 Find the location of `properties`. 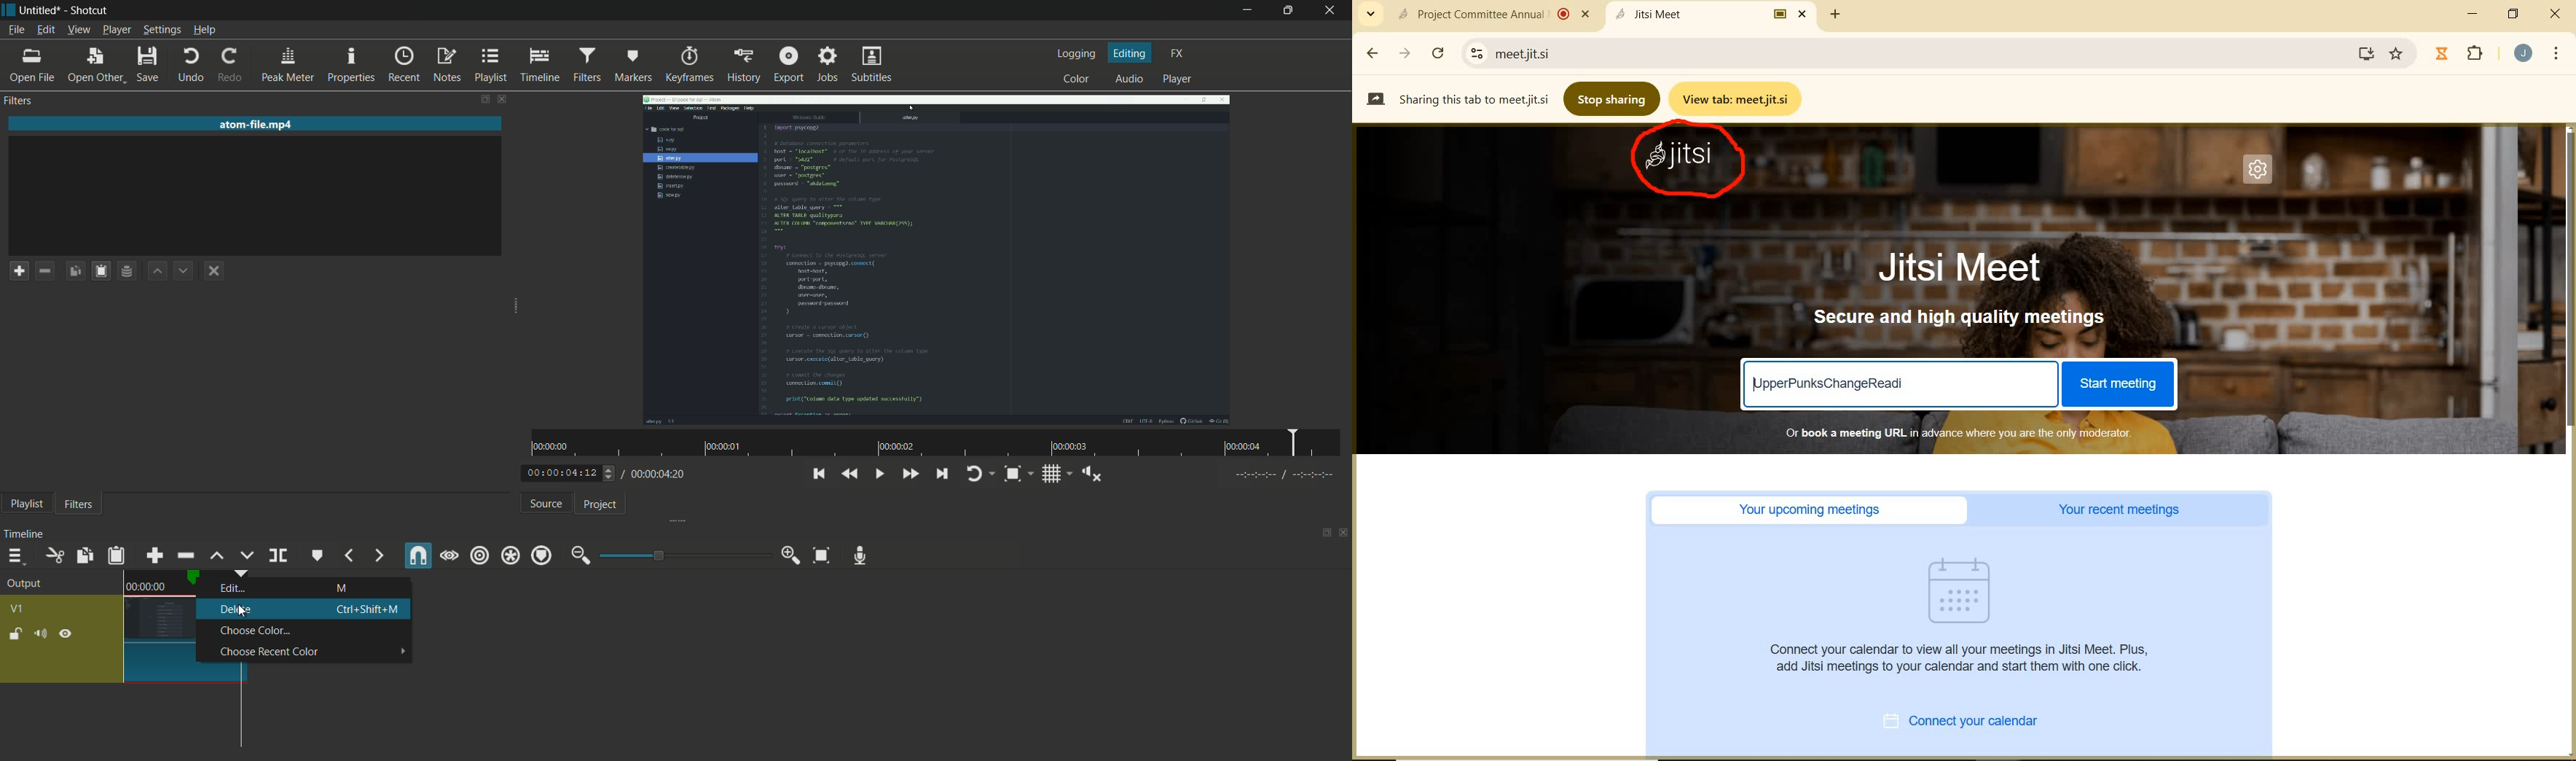

properties is located at coordinates (350, 66).